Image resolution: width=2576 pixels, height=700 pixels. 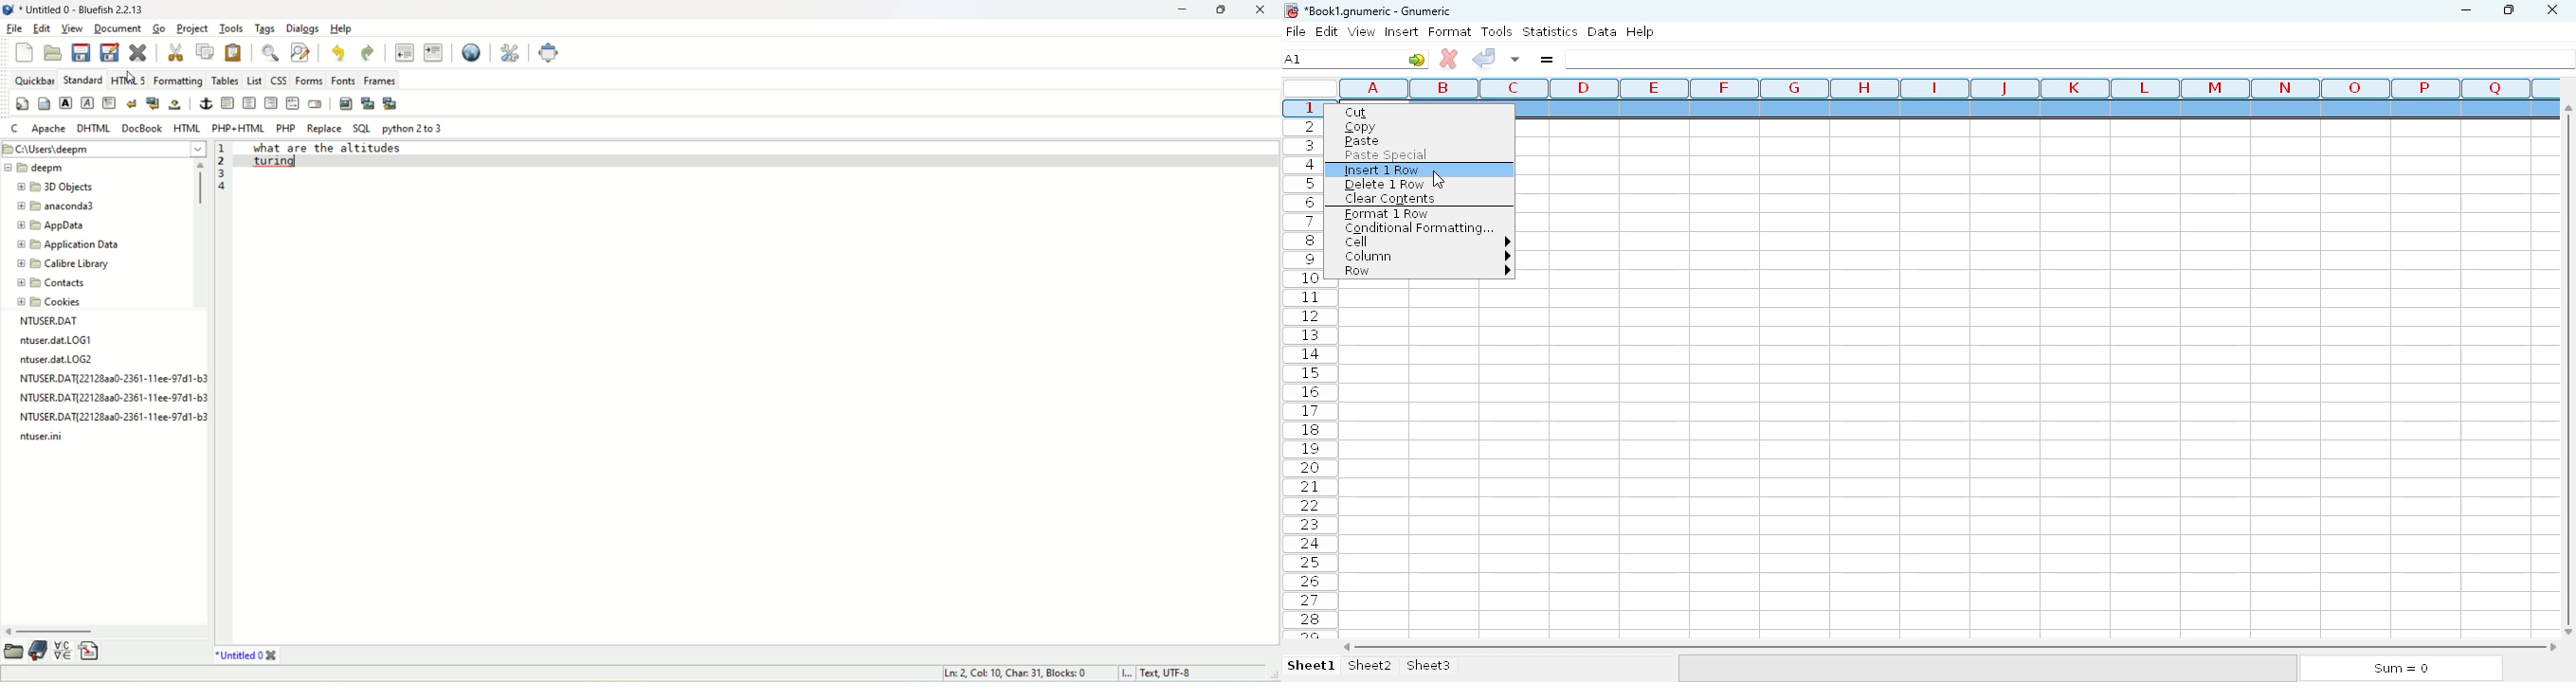 I want to click on help, so click(x=1640, y=32).